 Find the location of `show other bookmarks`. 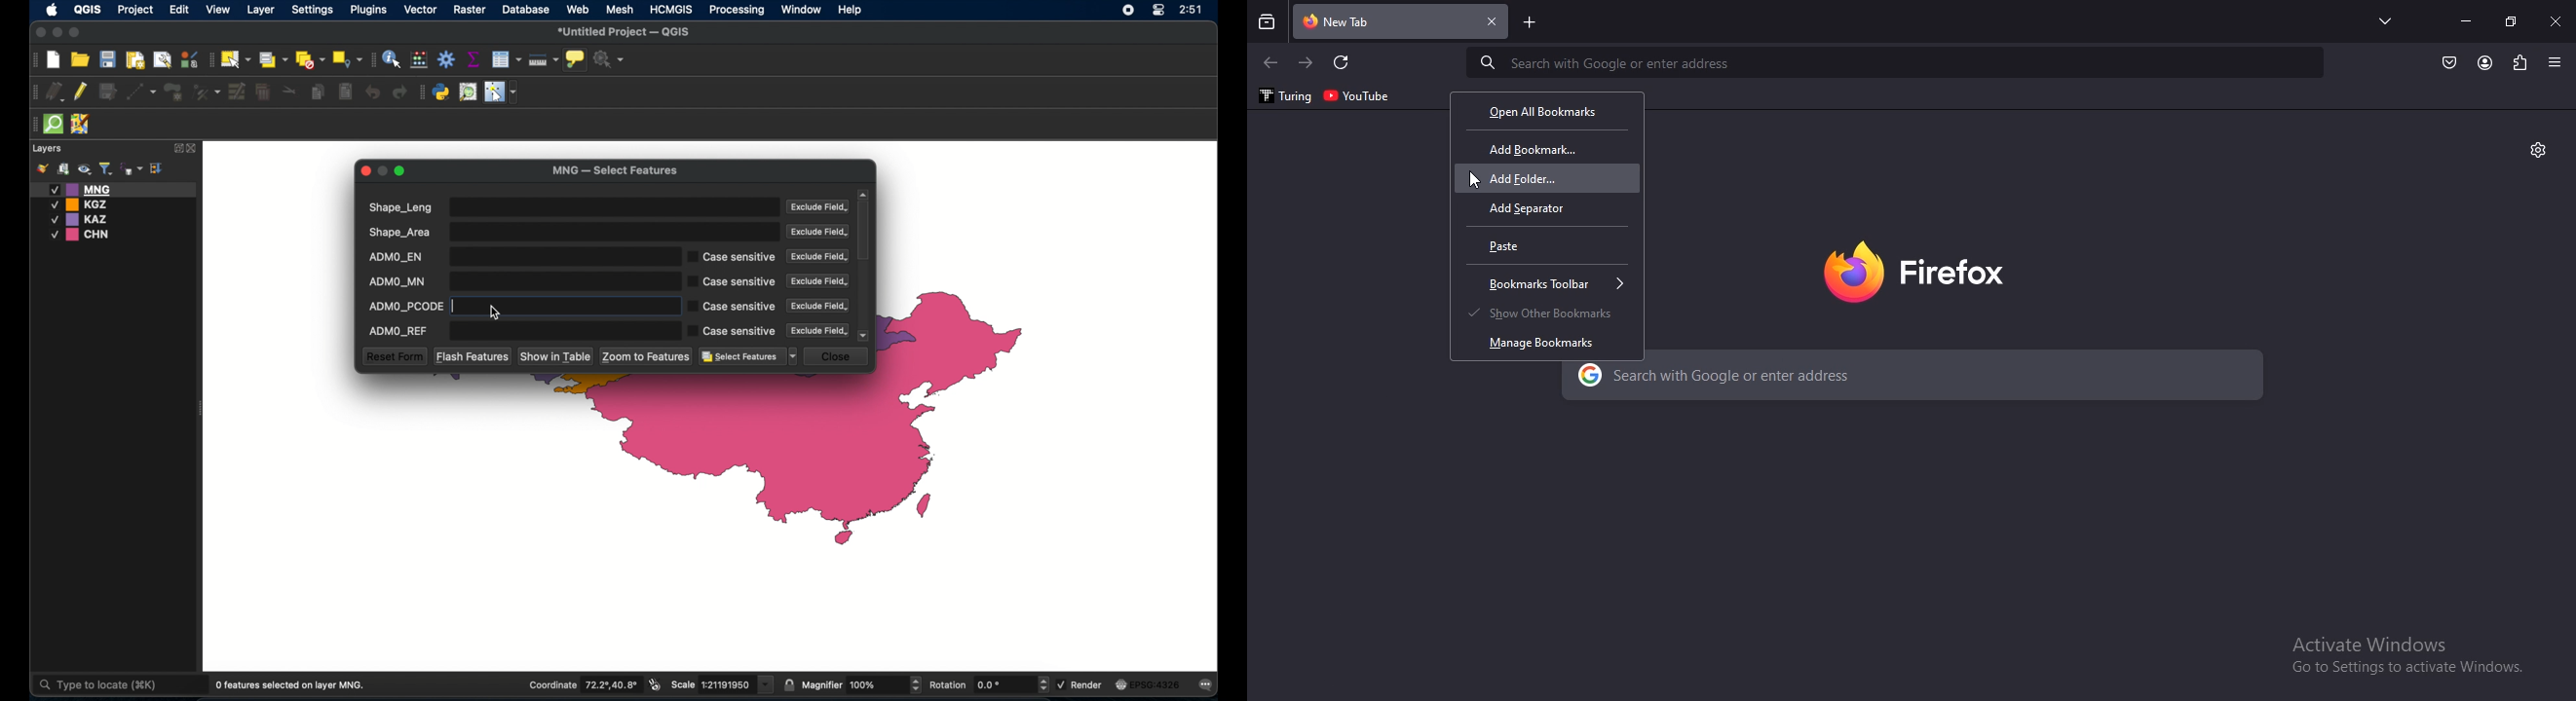

show other bookmarks is located at coordinates (1544, 313).